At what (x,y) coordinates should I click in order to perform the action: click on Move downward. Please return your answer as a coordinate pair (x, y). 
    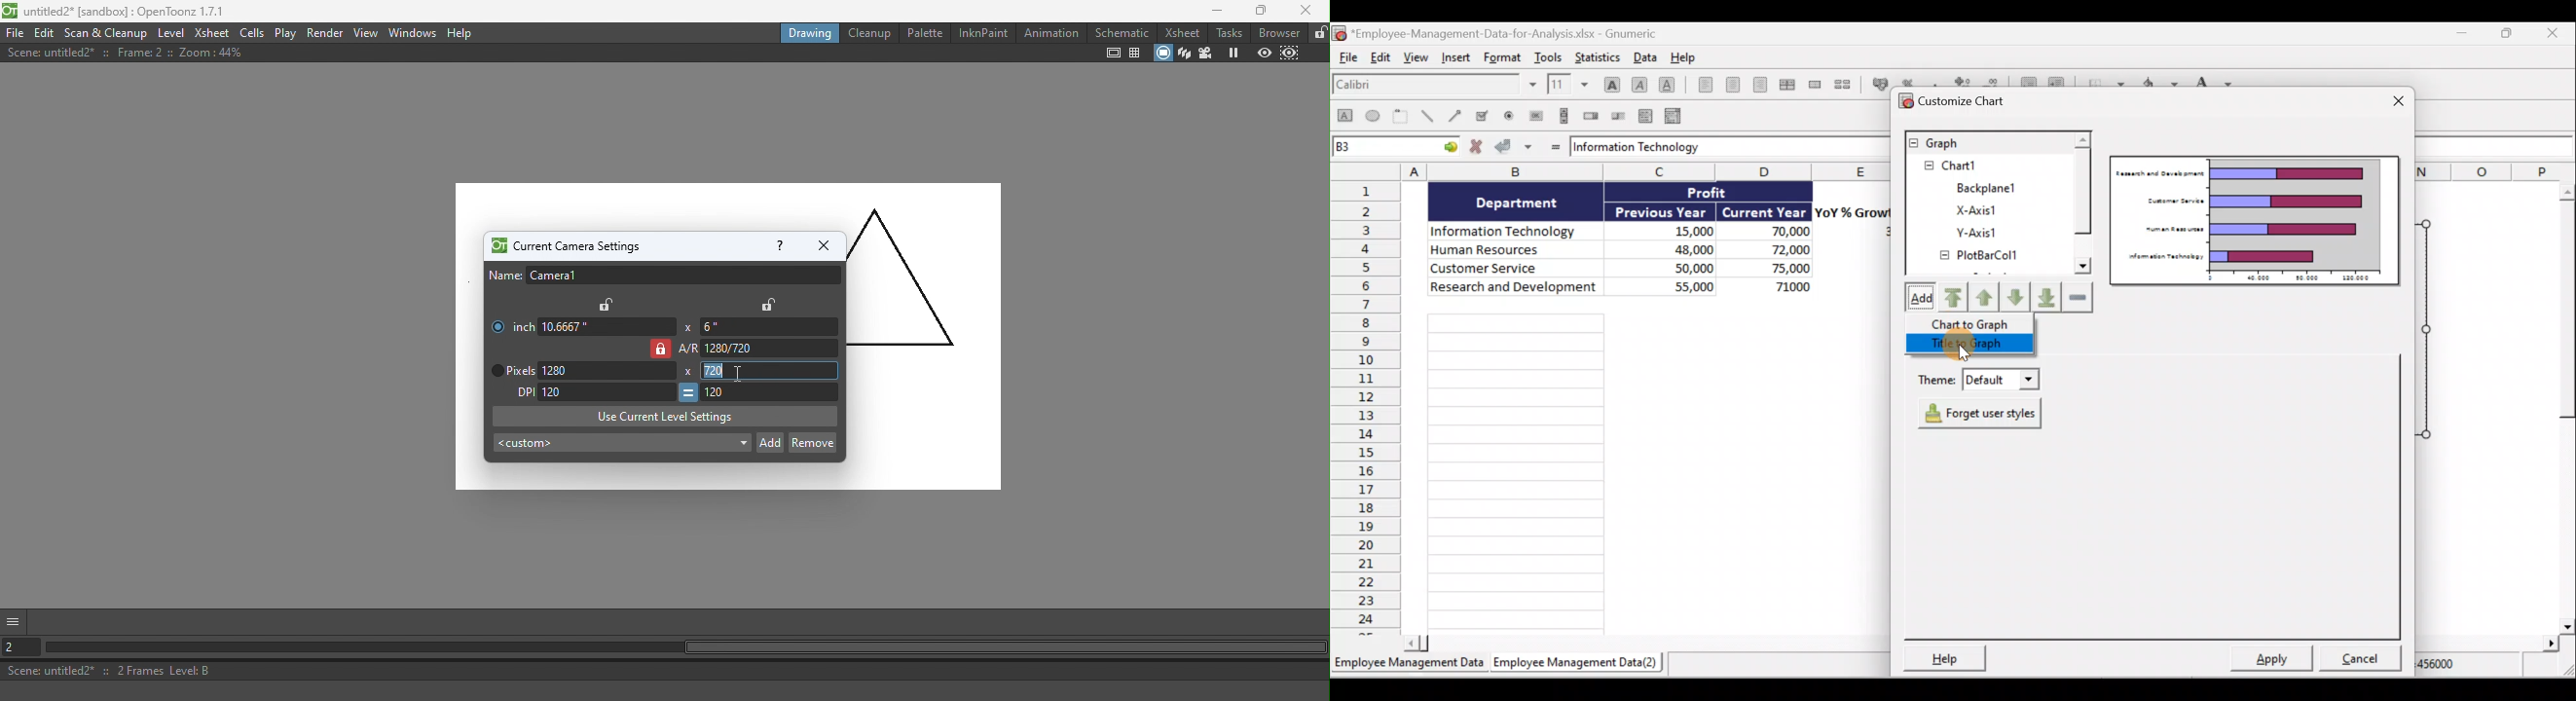
    Looking at the image, I should click on (2048, 299).